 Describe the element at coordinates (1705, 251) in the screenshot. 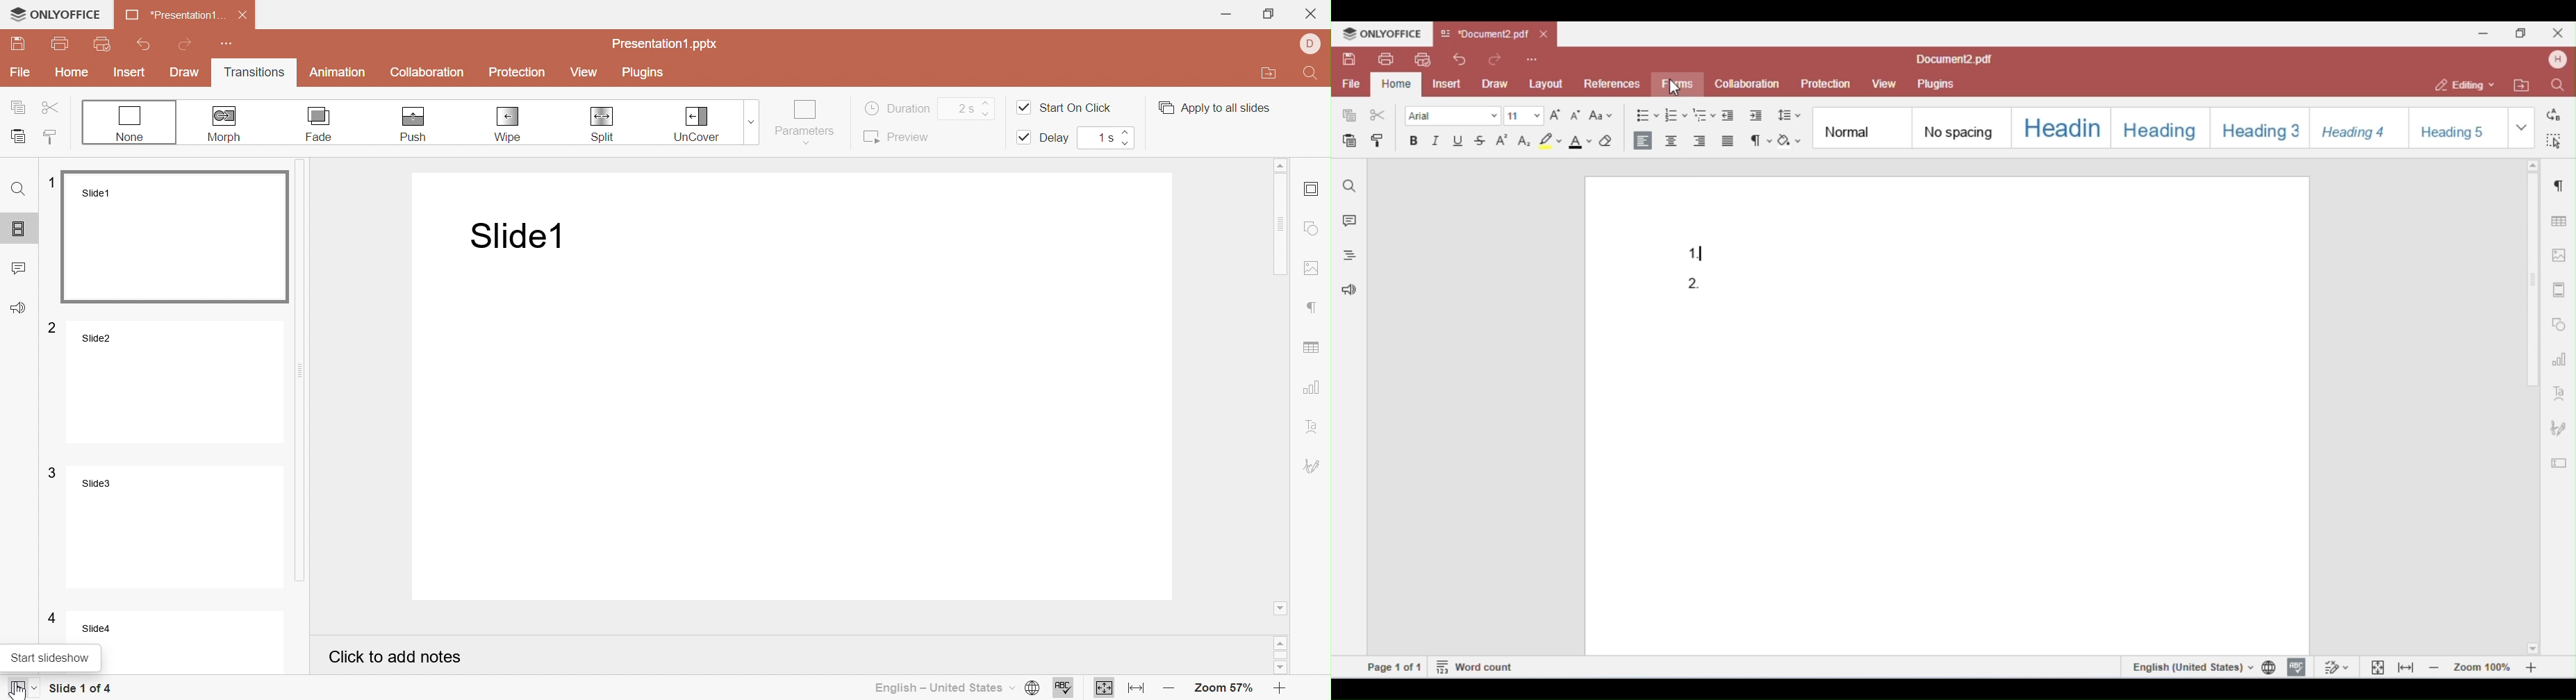

I see `1.` at that location.